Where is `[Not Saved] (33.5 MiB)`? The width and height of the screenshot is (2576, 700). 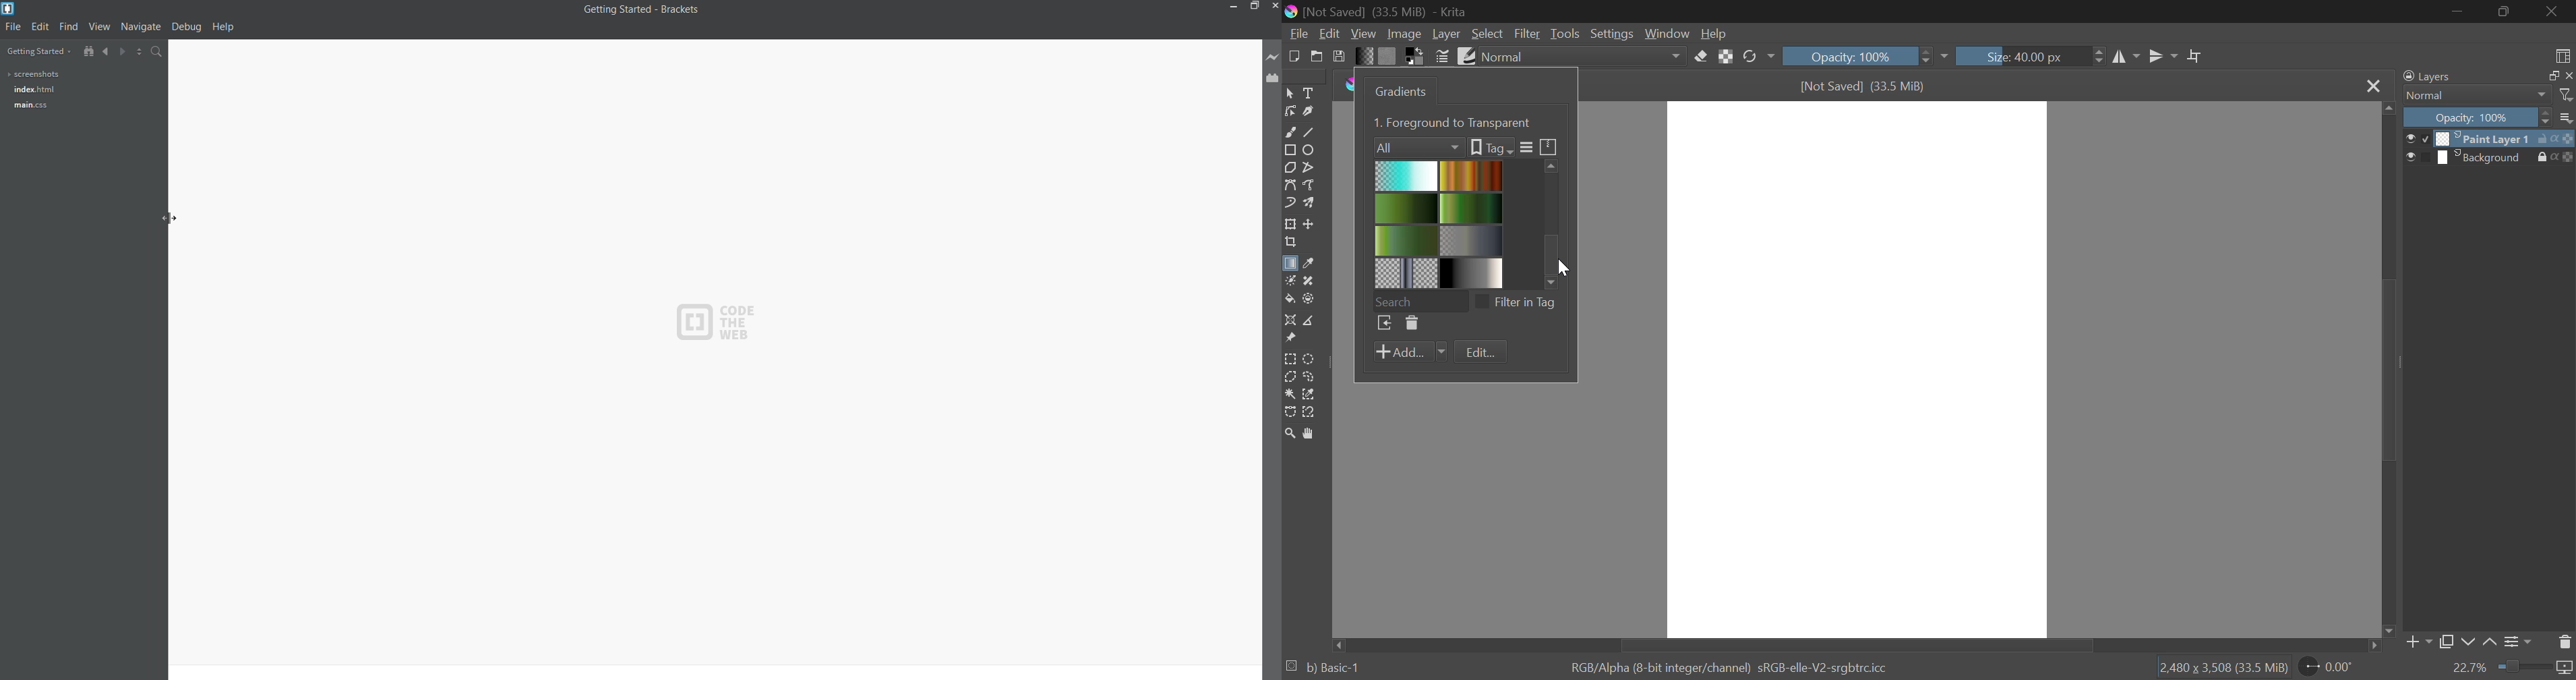
[Not Saved] (33.5 MiB) is located at coordinates (1863, 86).